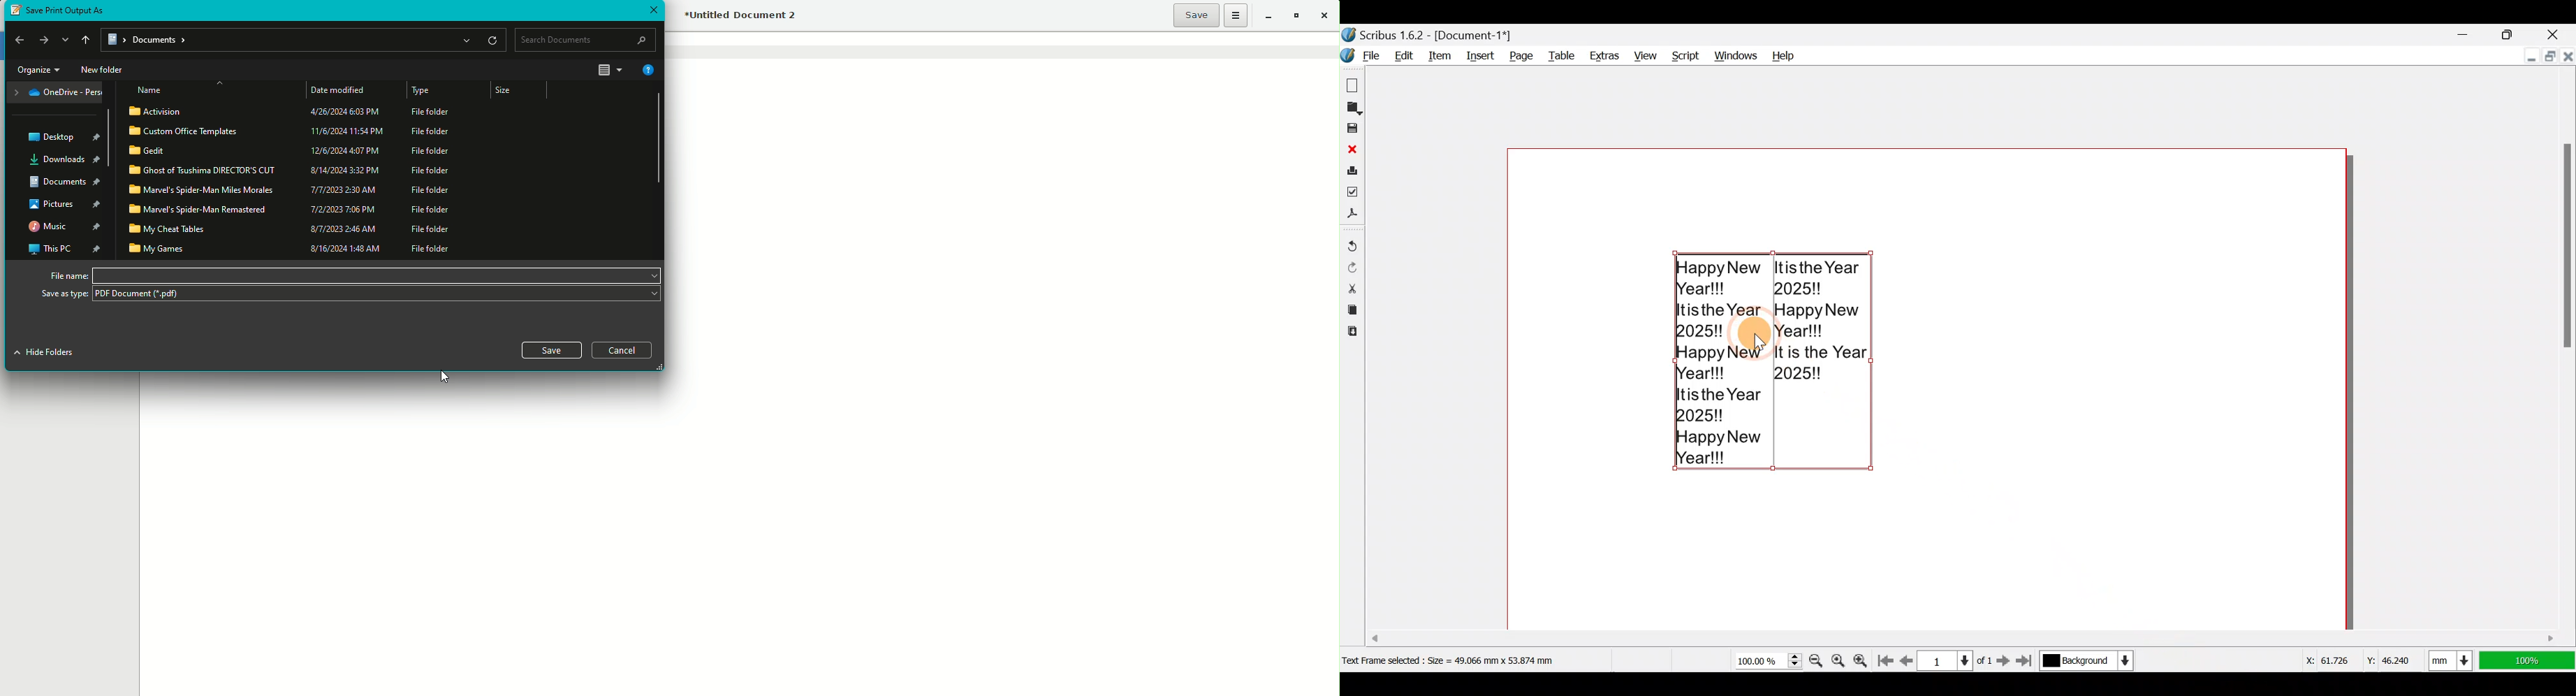 The height and width of the screenshot is (700, 2576). What do you see at coordinates (1559, 55) in the screenshot?
I see `Table` at bounding box center [1559, 55].